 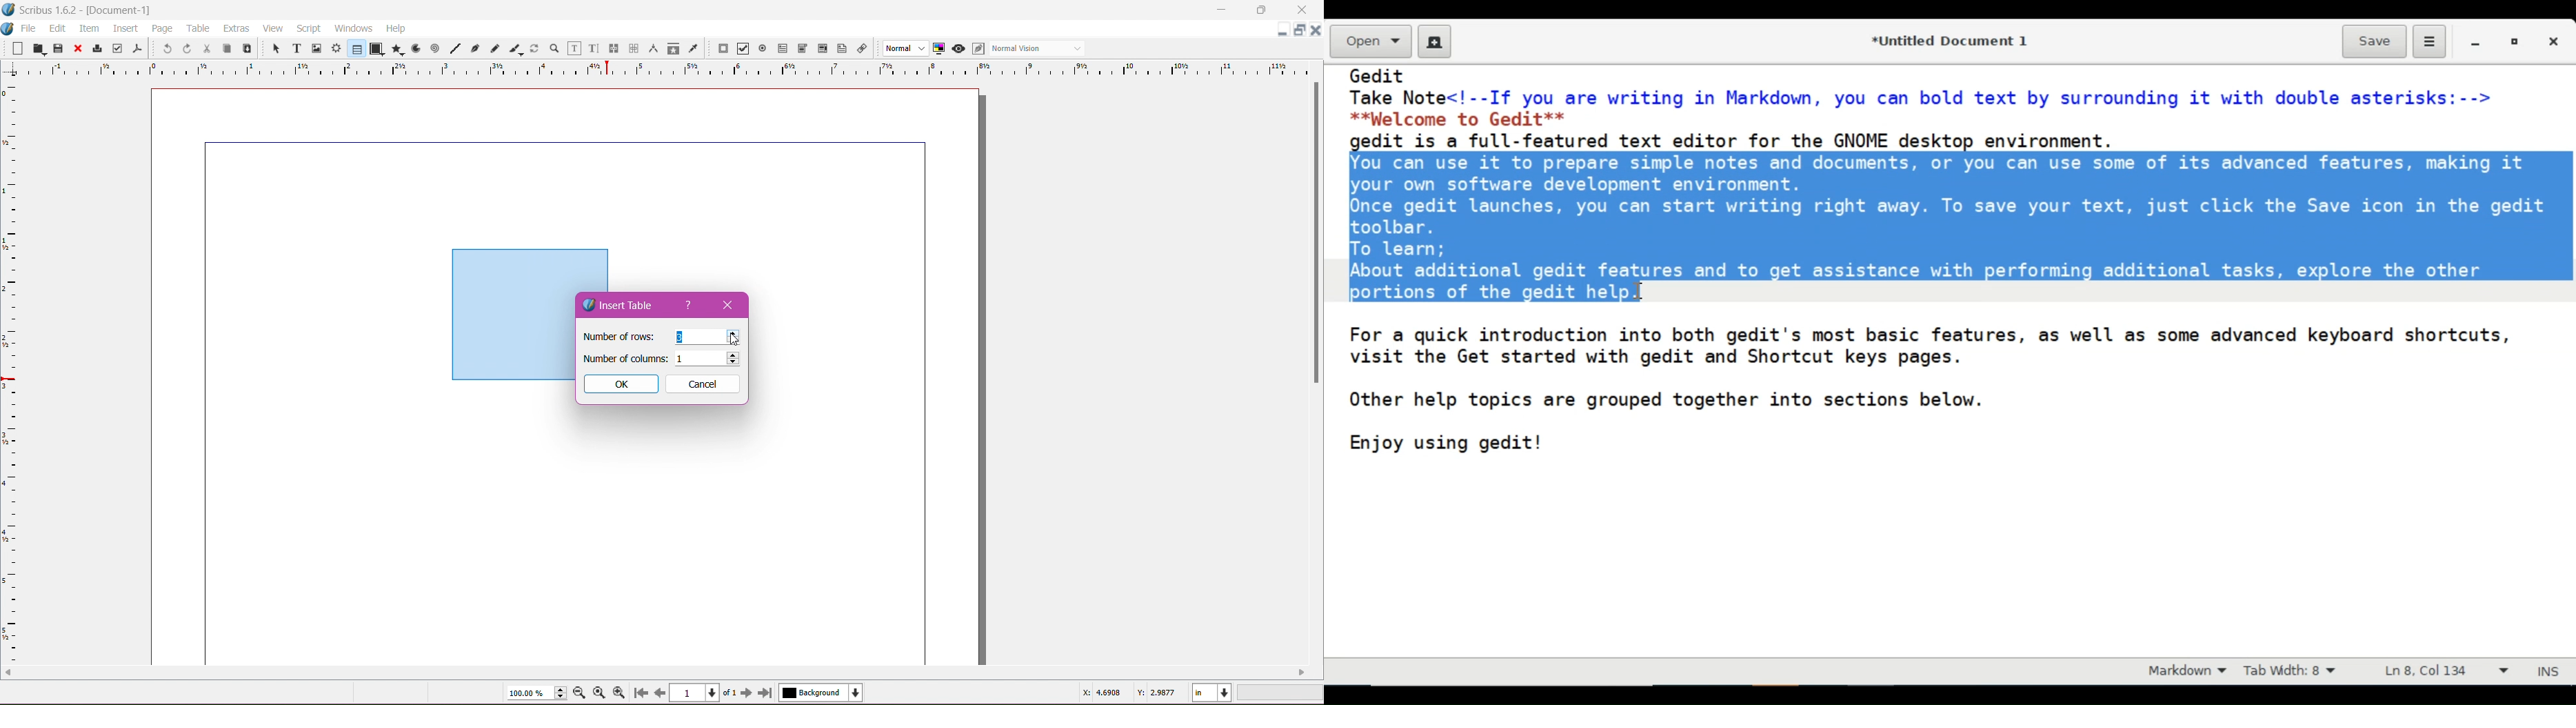 What do you see at coordinates (824, 693) in the screenshot?
I see `Background` at bounding box center [824, 693].